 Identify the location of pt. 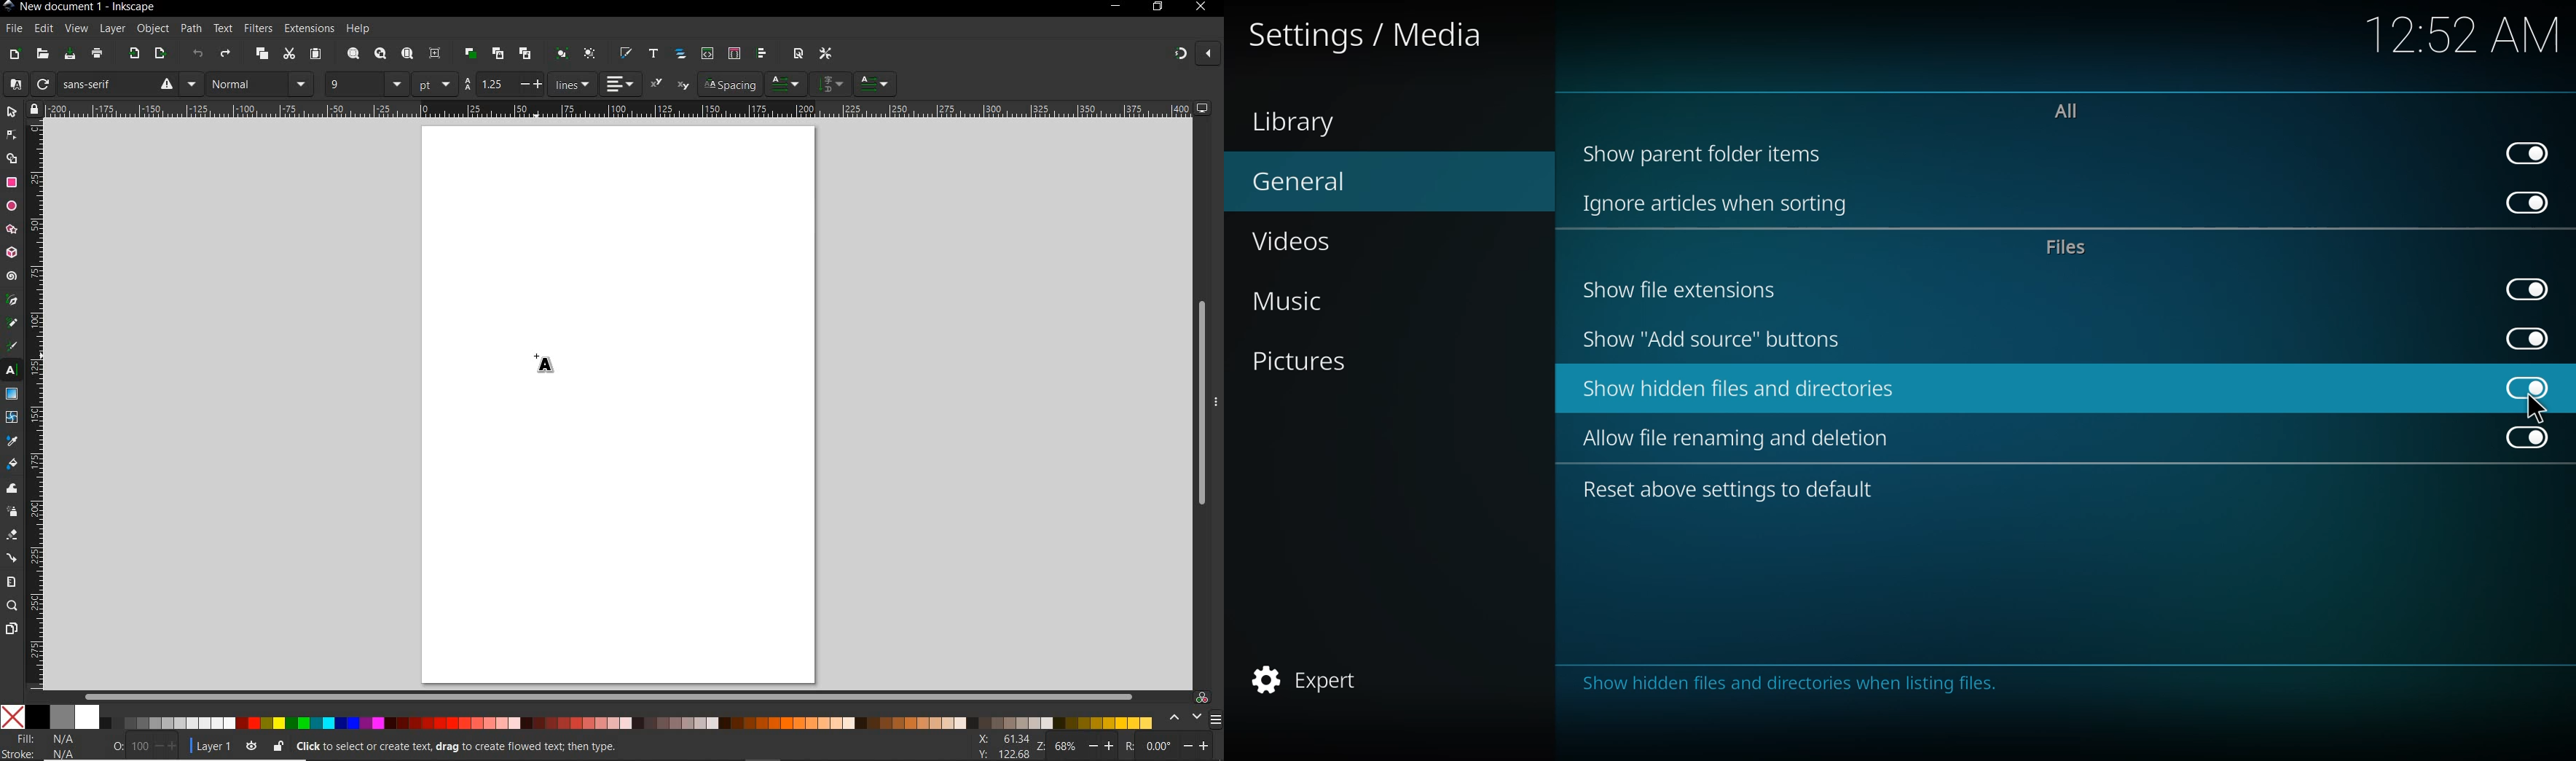
(435, 84).